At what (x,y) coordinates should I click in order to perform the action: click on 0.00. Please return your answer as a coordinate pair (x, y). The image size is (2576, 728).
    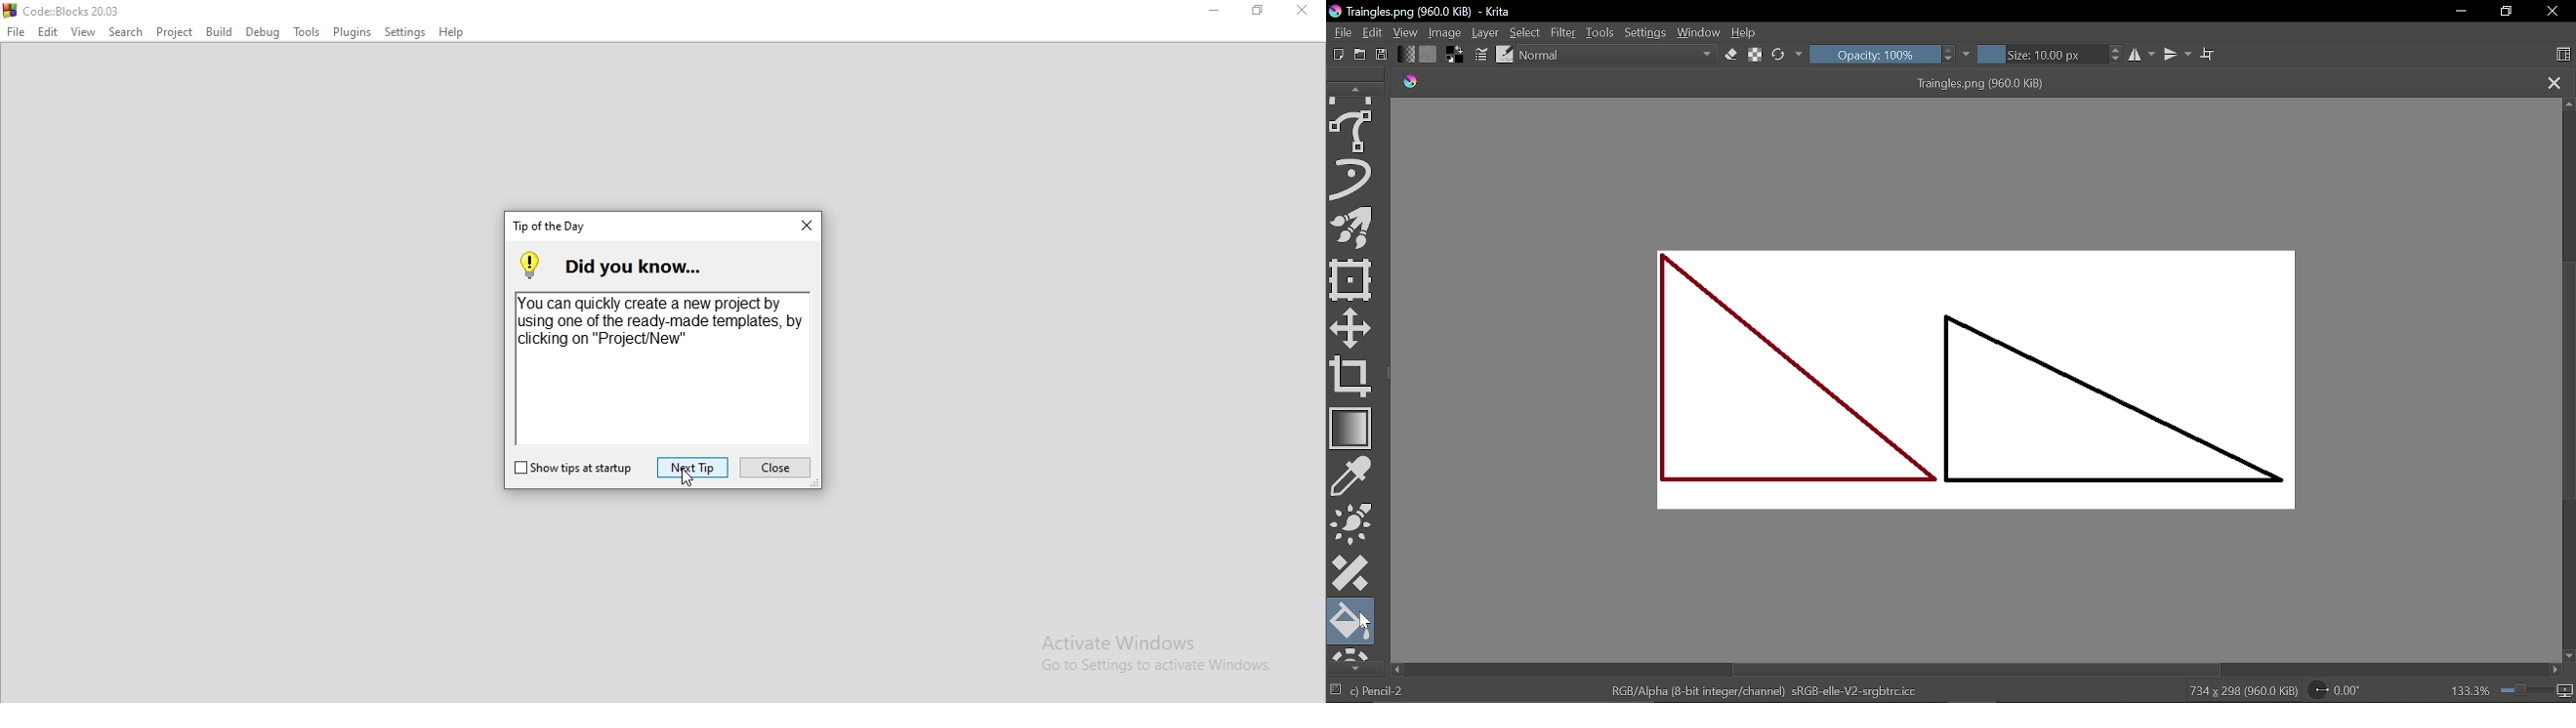
    Looking at the image, I should click on (2334, 690).